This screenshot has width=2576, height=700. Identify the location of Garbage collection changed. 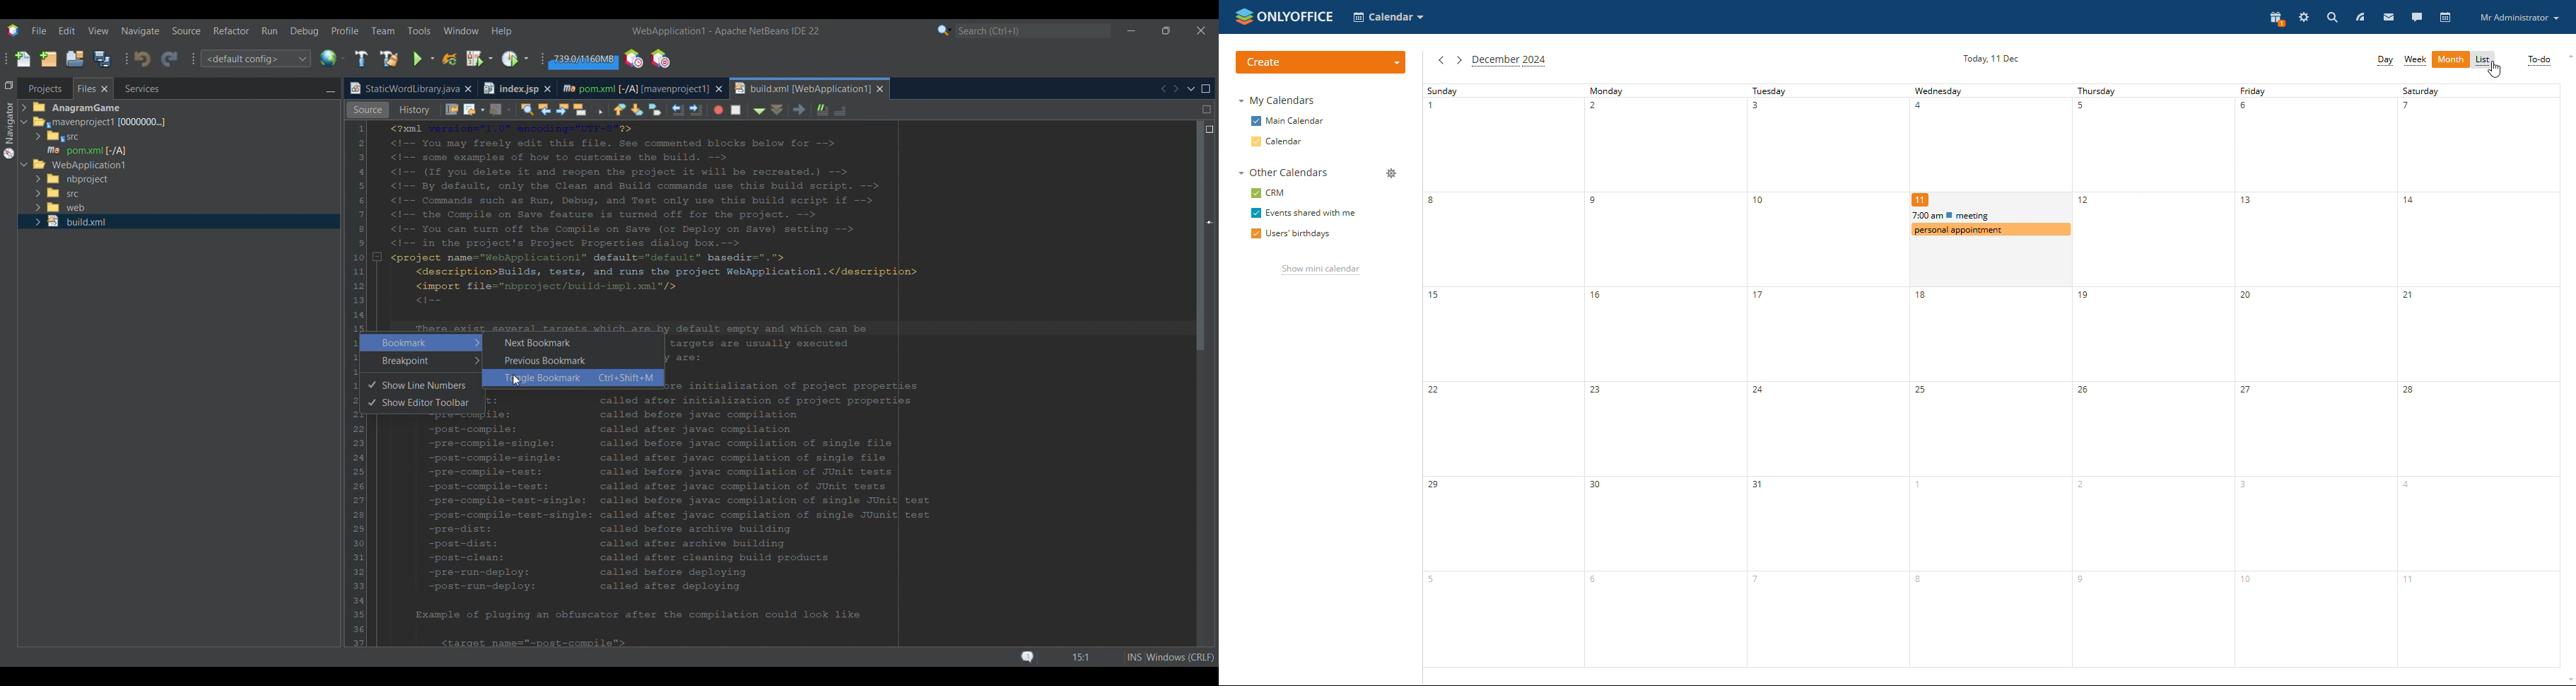
(583, 61).